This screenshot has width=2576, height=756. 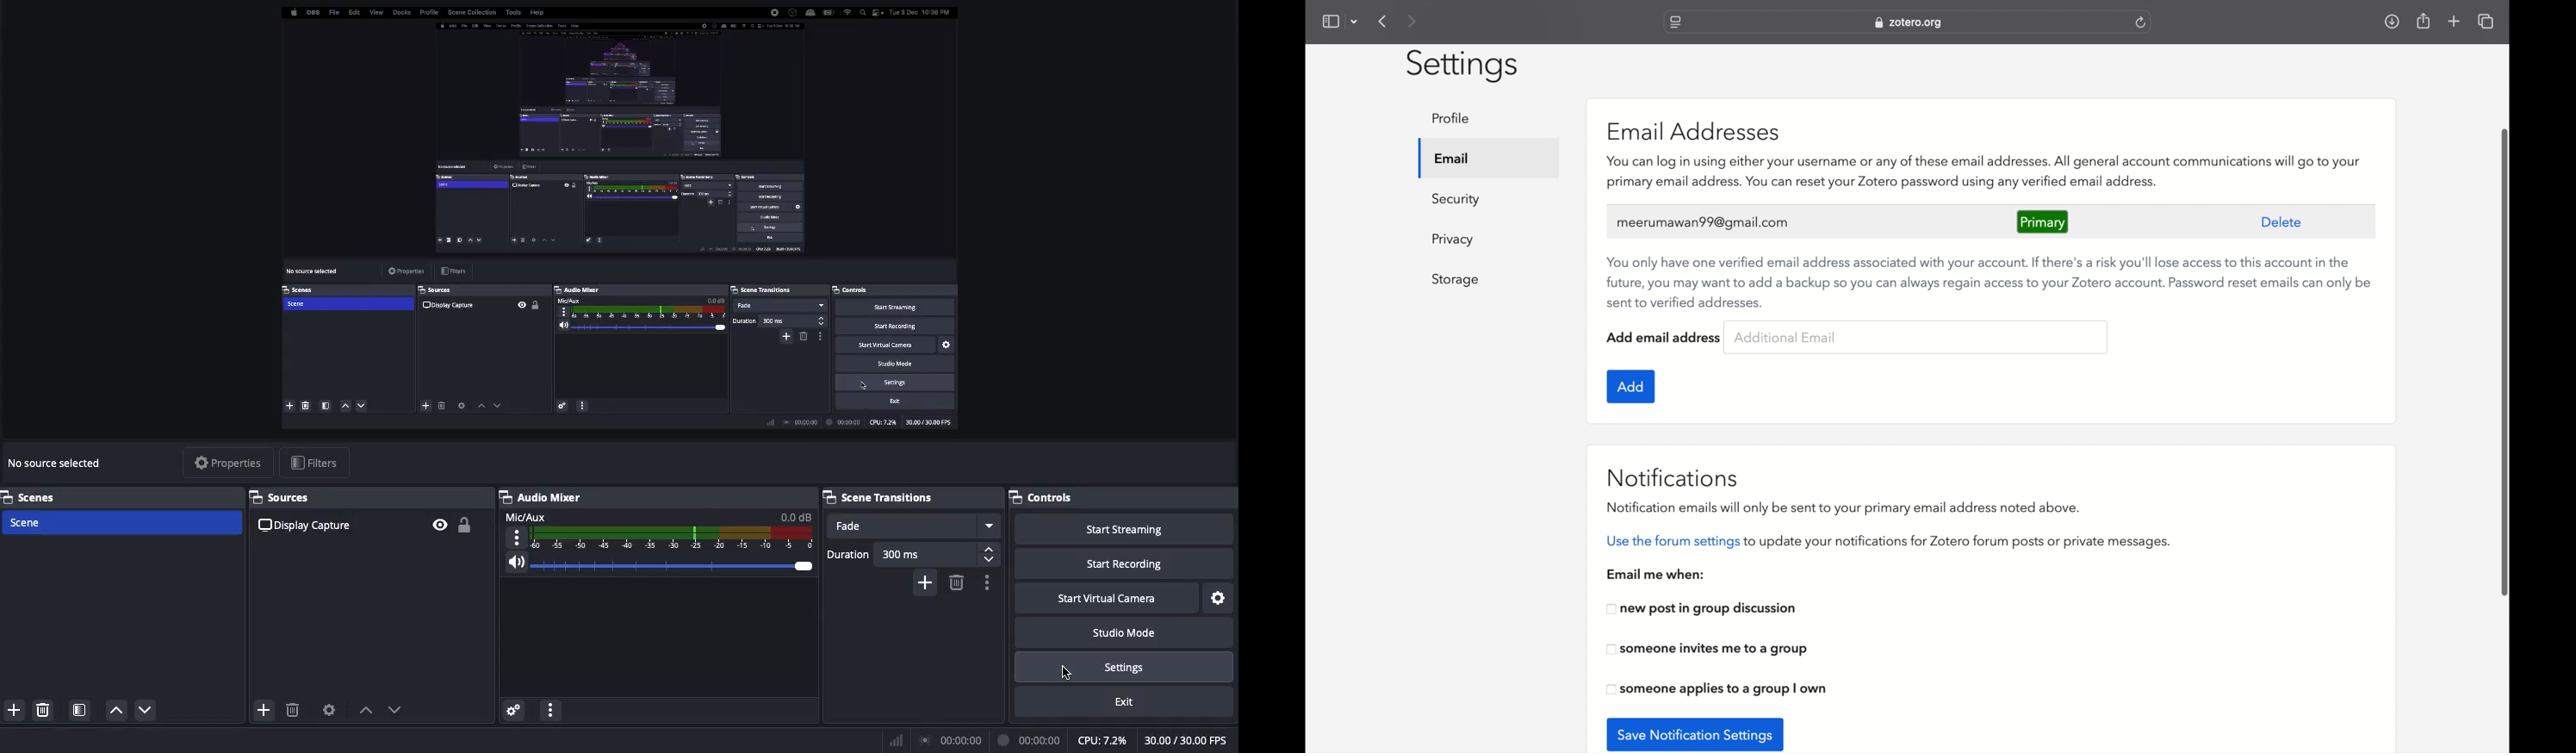 I want to click on use the forum settings to update your notifications for zotero forum posts or private messages, so click(x=1887, y=542).